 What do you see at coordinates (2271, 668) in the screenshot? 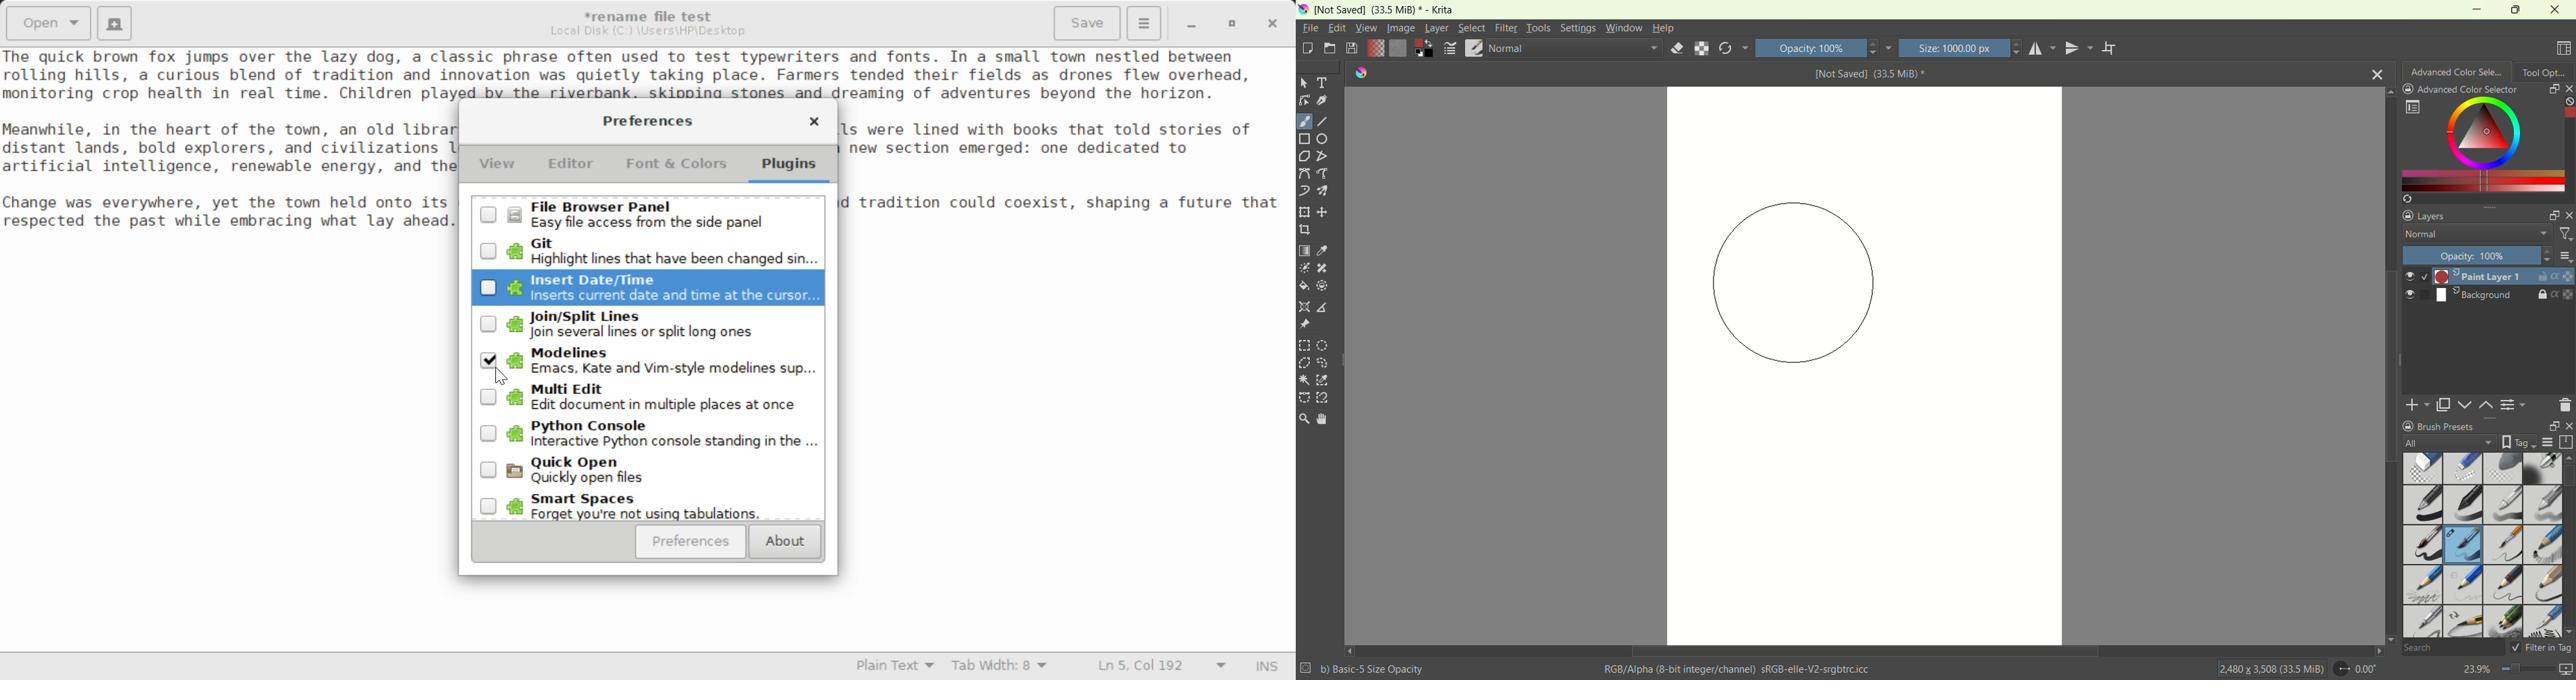
I see `12,480 x 3,508 (33.5 MiB)` at bounding box center [2271, 668].